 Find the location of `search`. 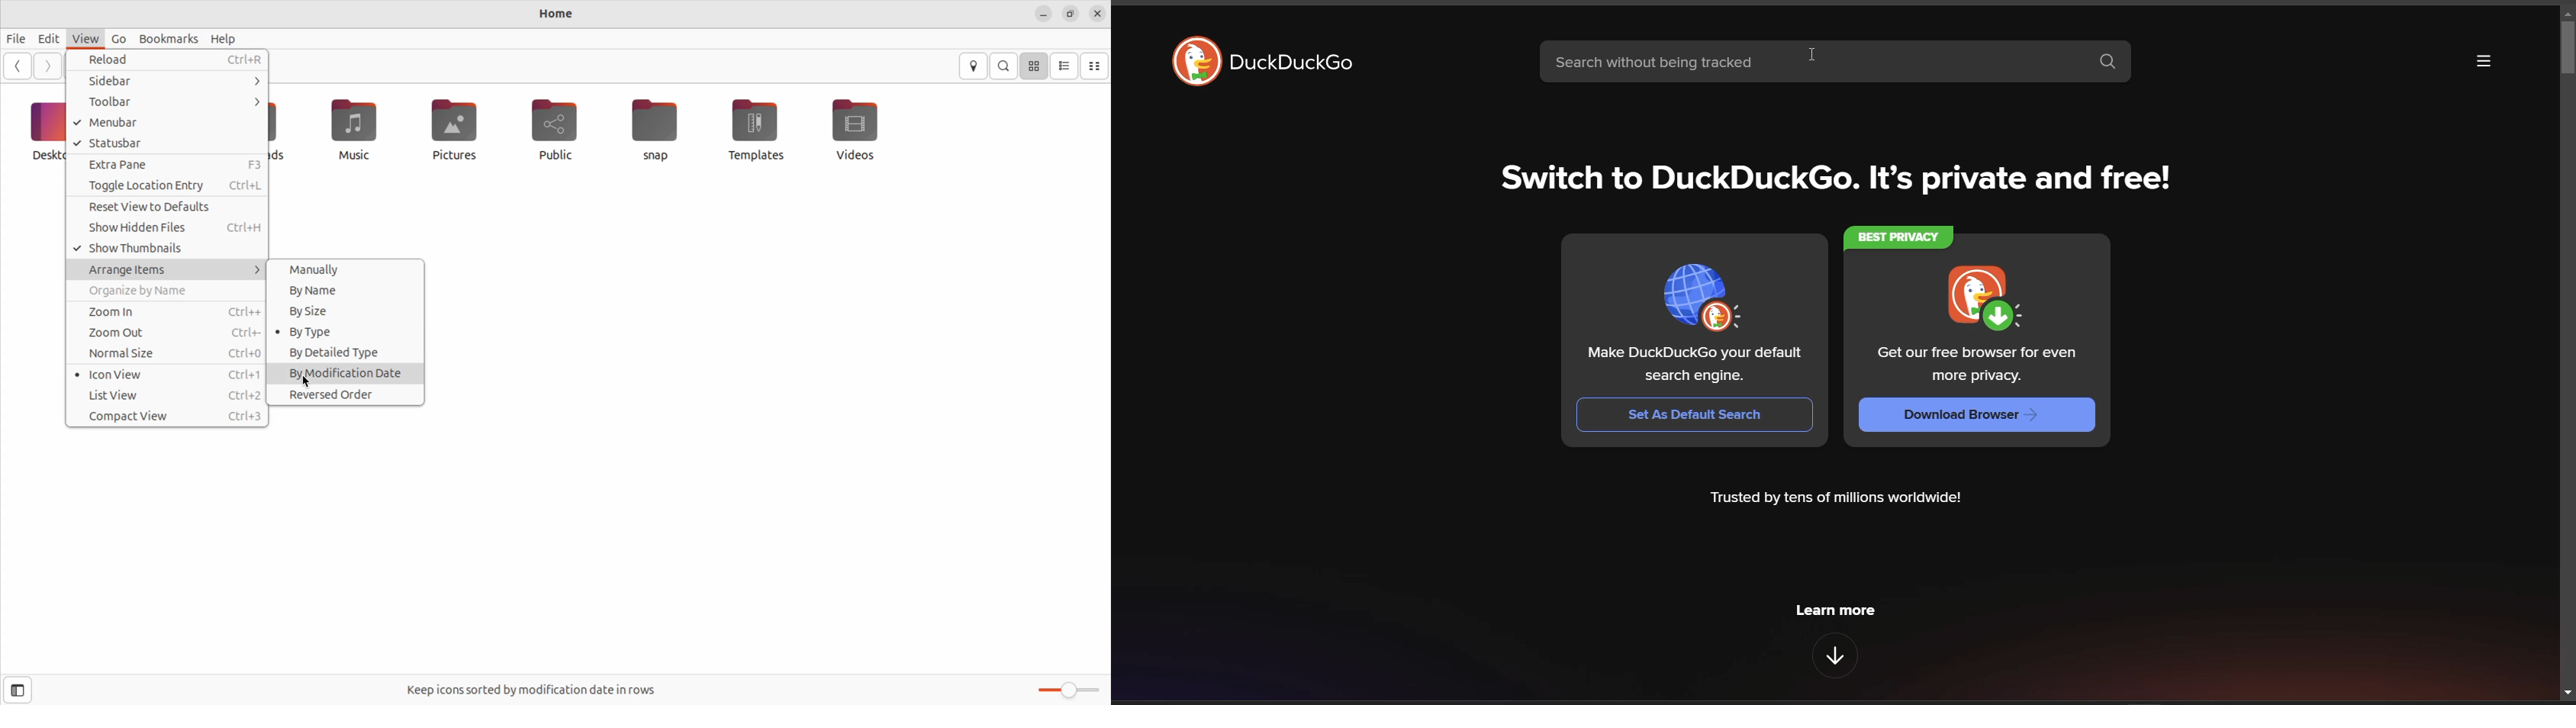

search is located at coordinates (1006, 66).